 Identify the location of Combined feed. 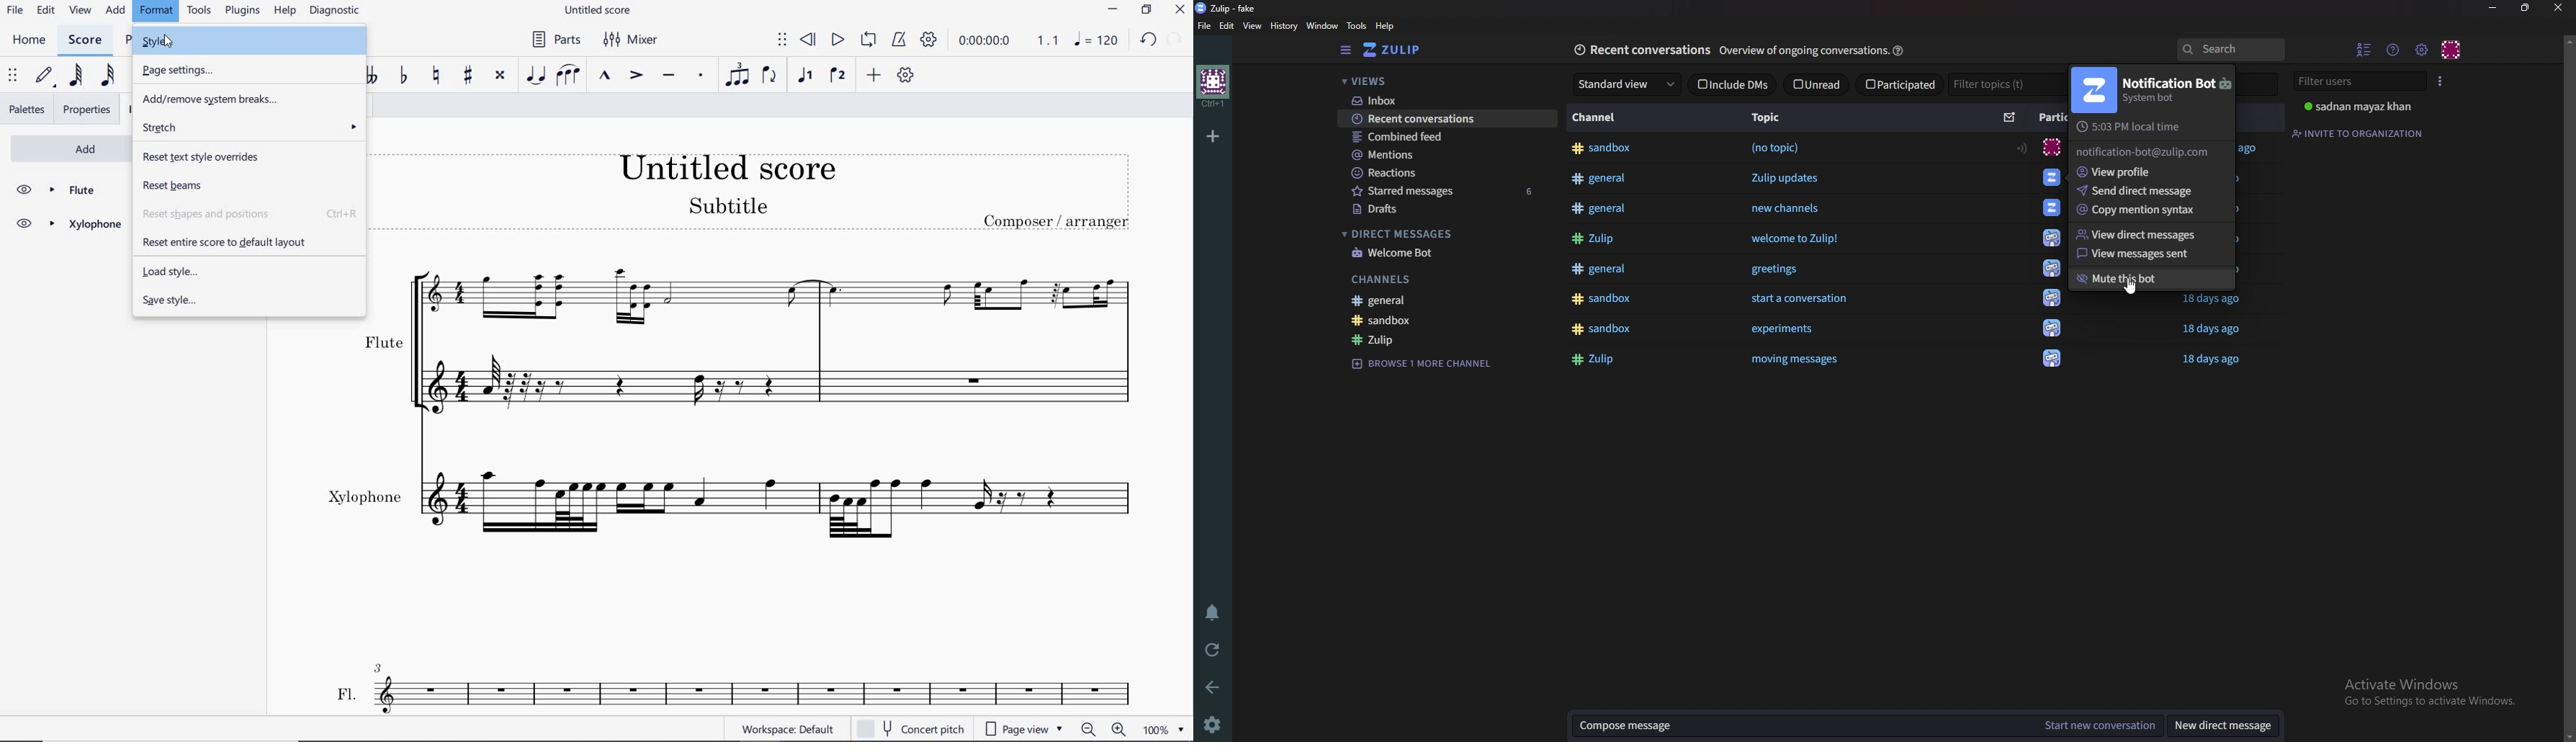
(1441, 138).